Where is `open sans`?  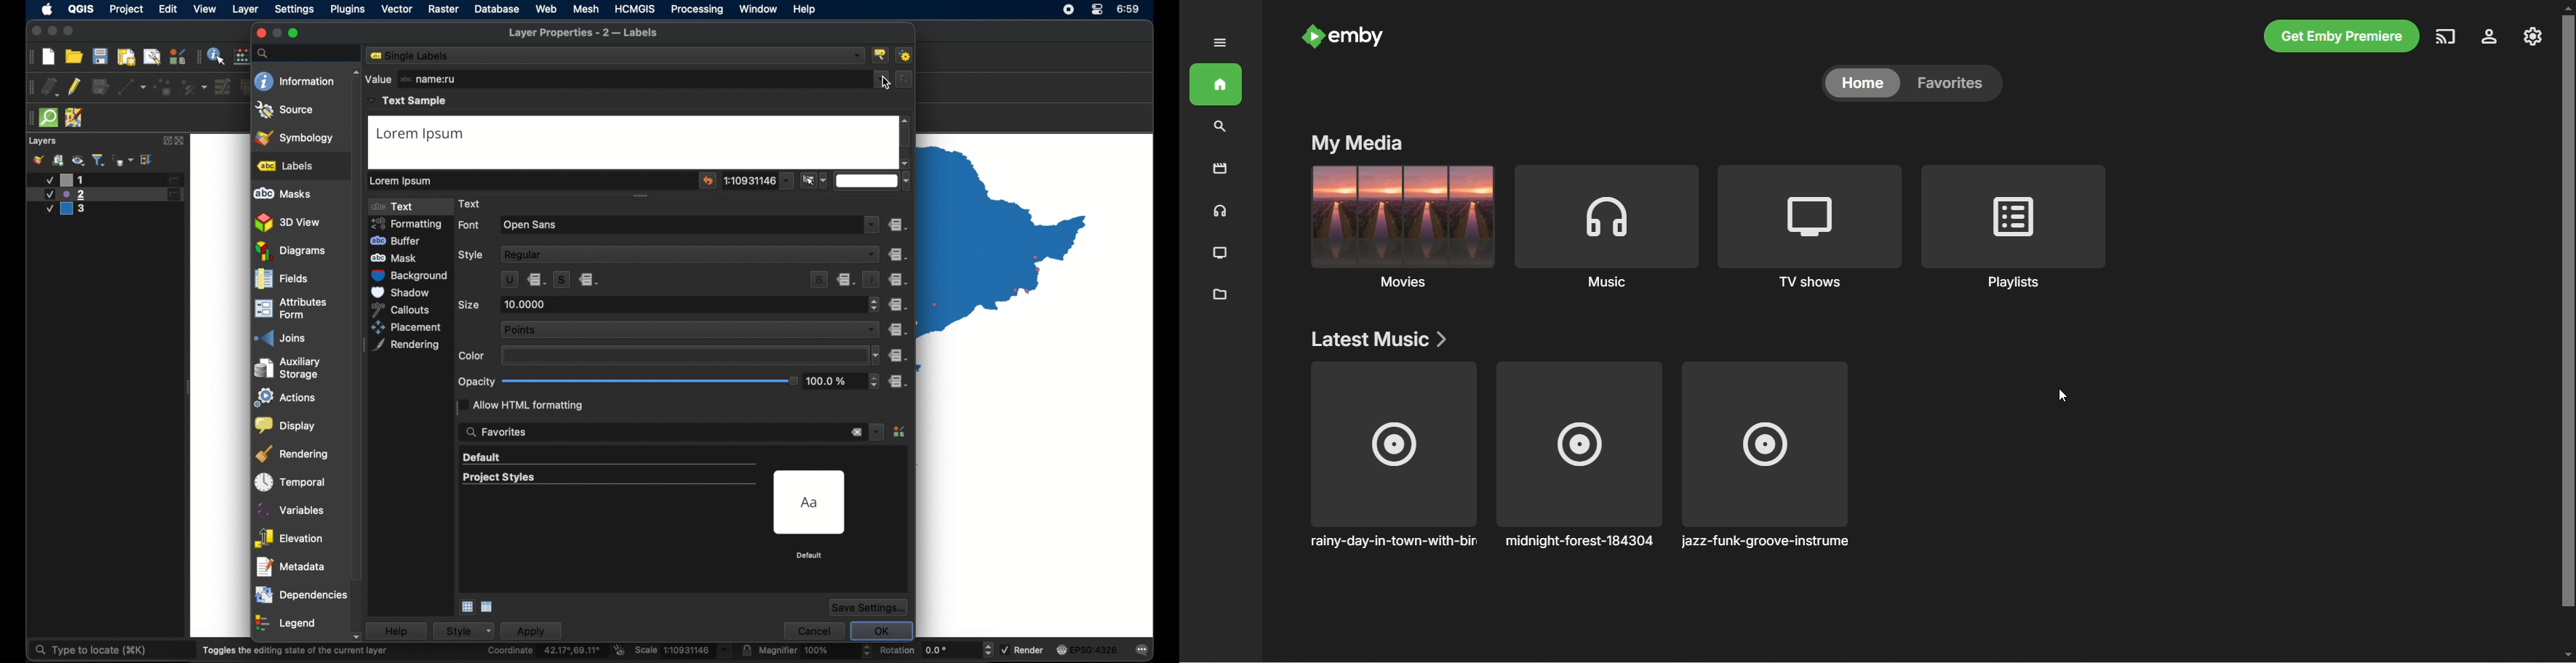 open sans is located at coordinates (532, 225).